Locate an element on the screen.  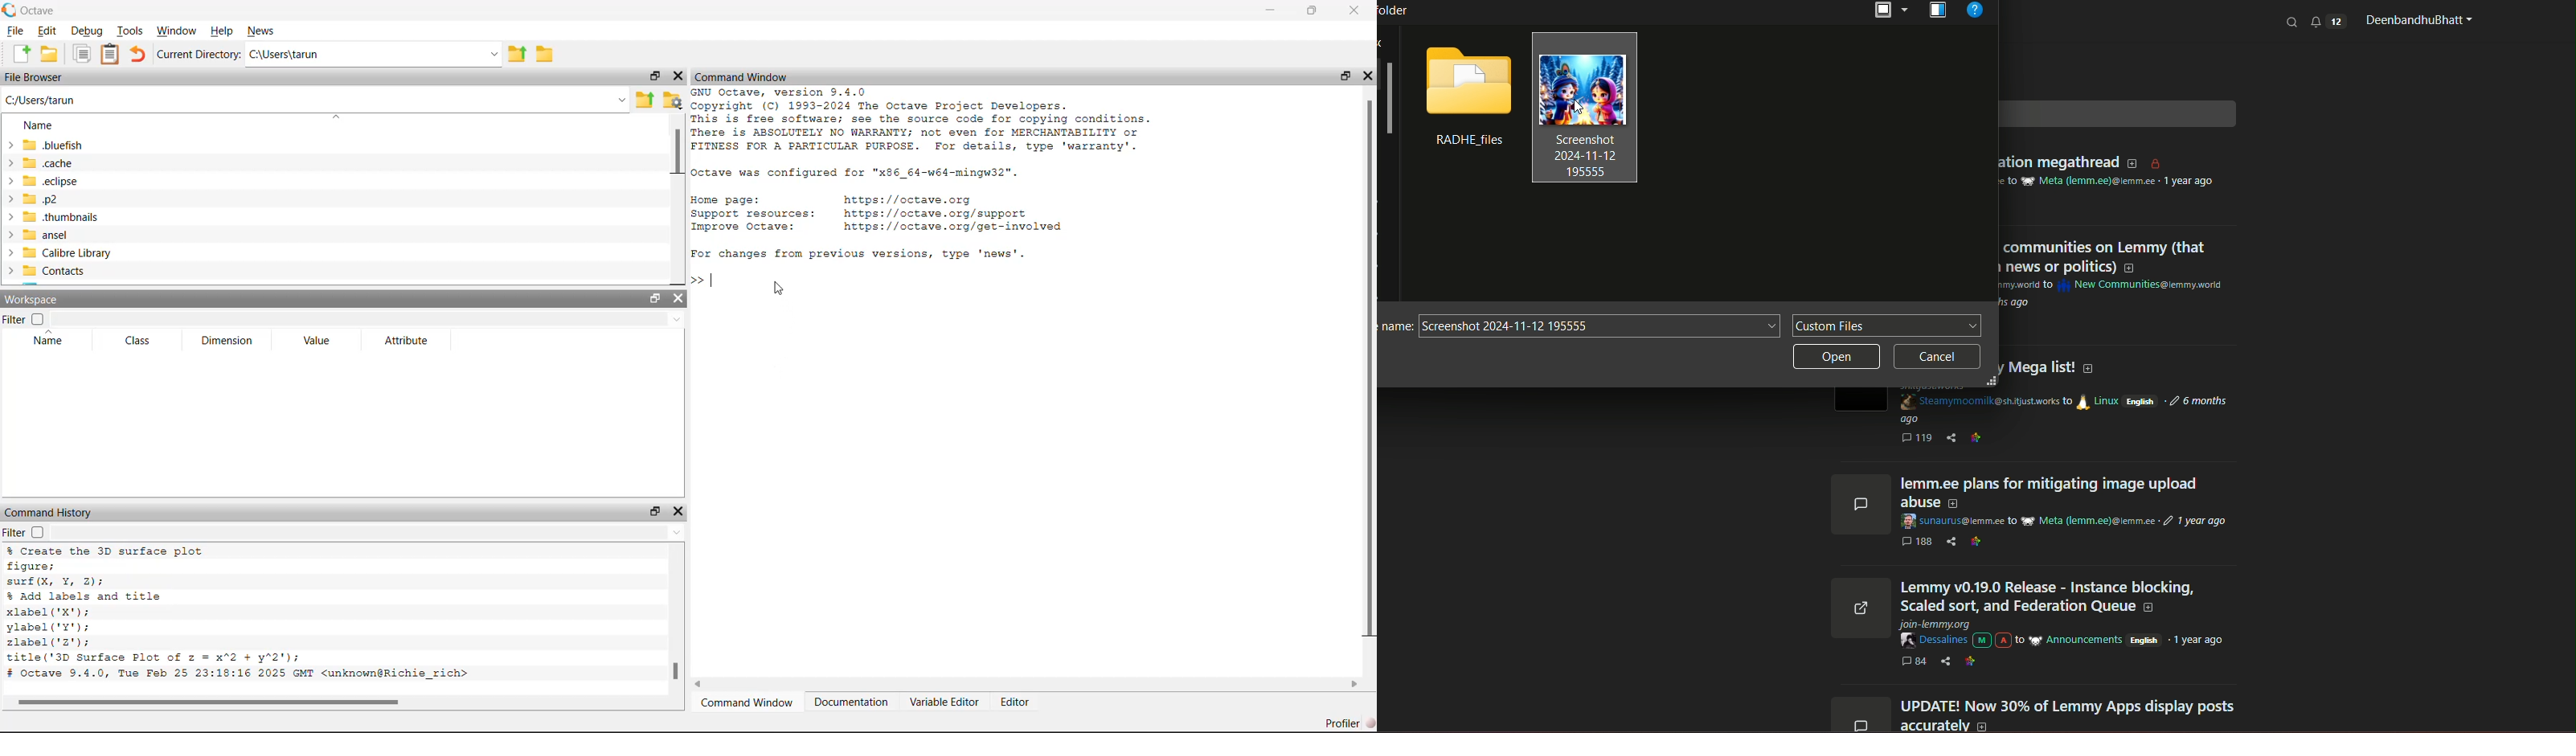
Dimension is located at coordinates (226, 341).